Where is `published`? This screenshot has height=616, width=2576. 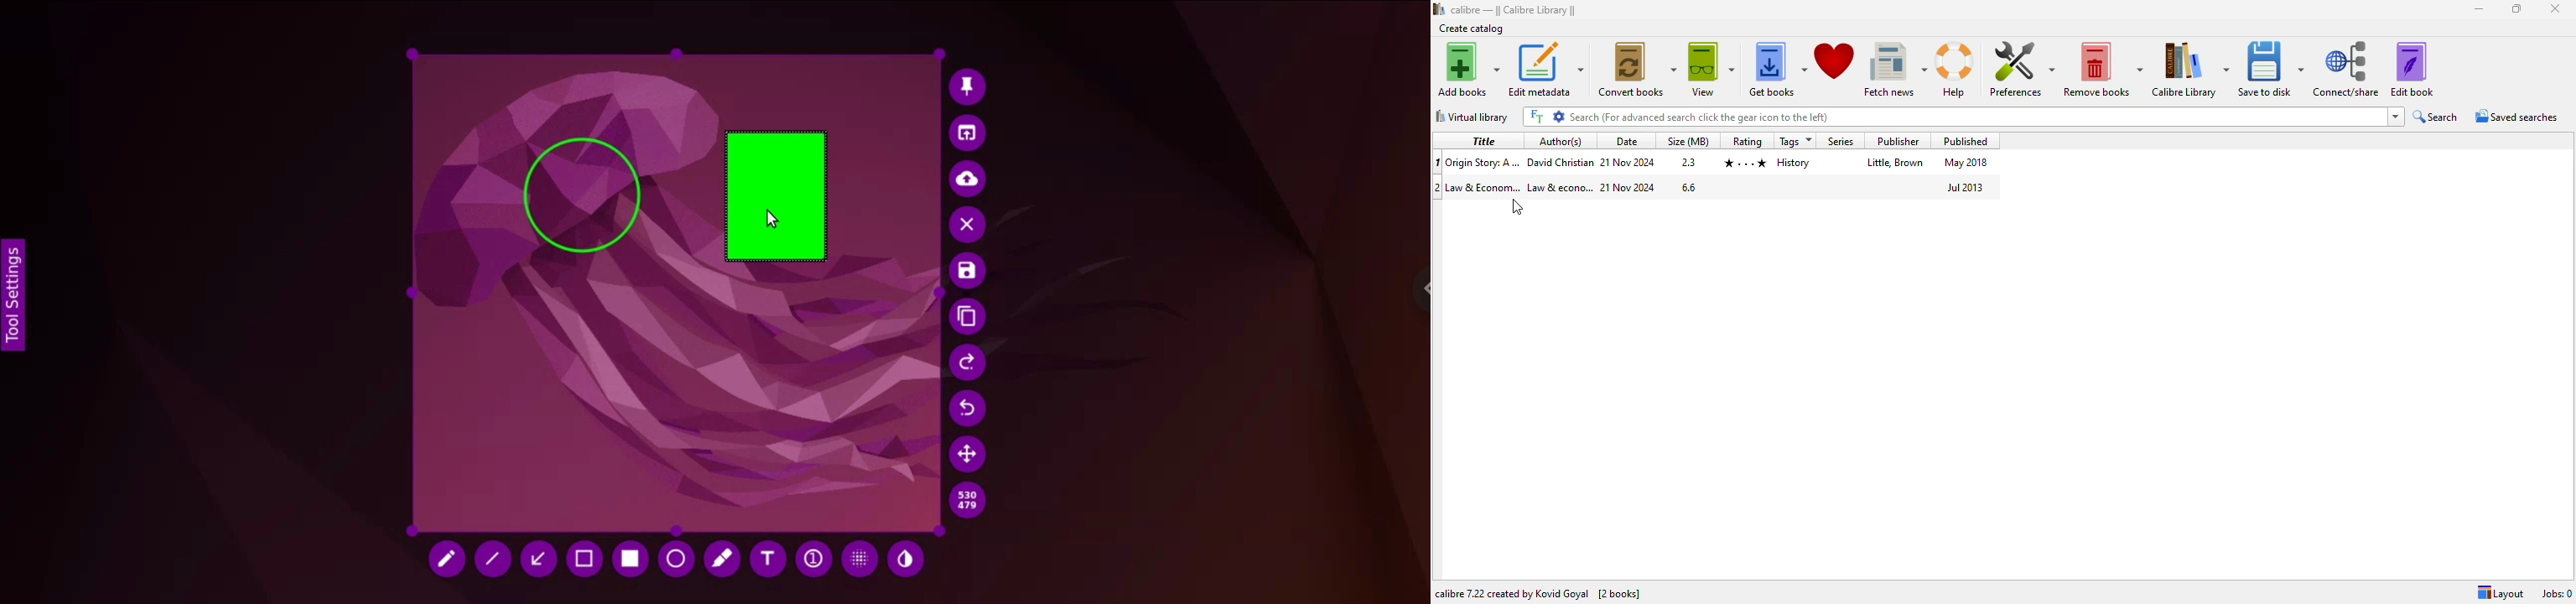 published is located at coordinates (1967, 140).